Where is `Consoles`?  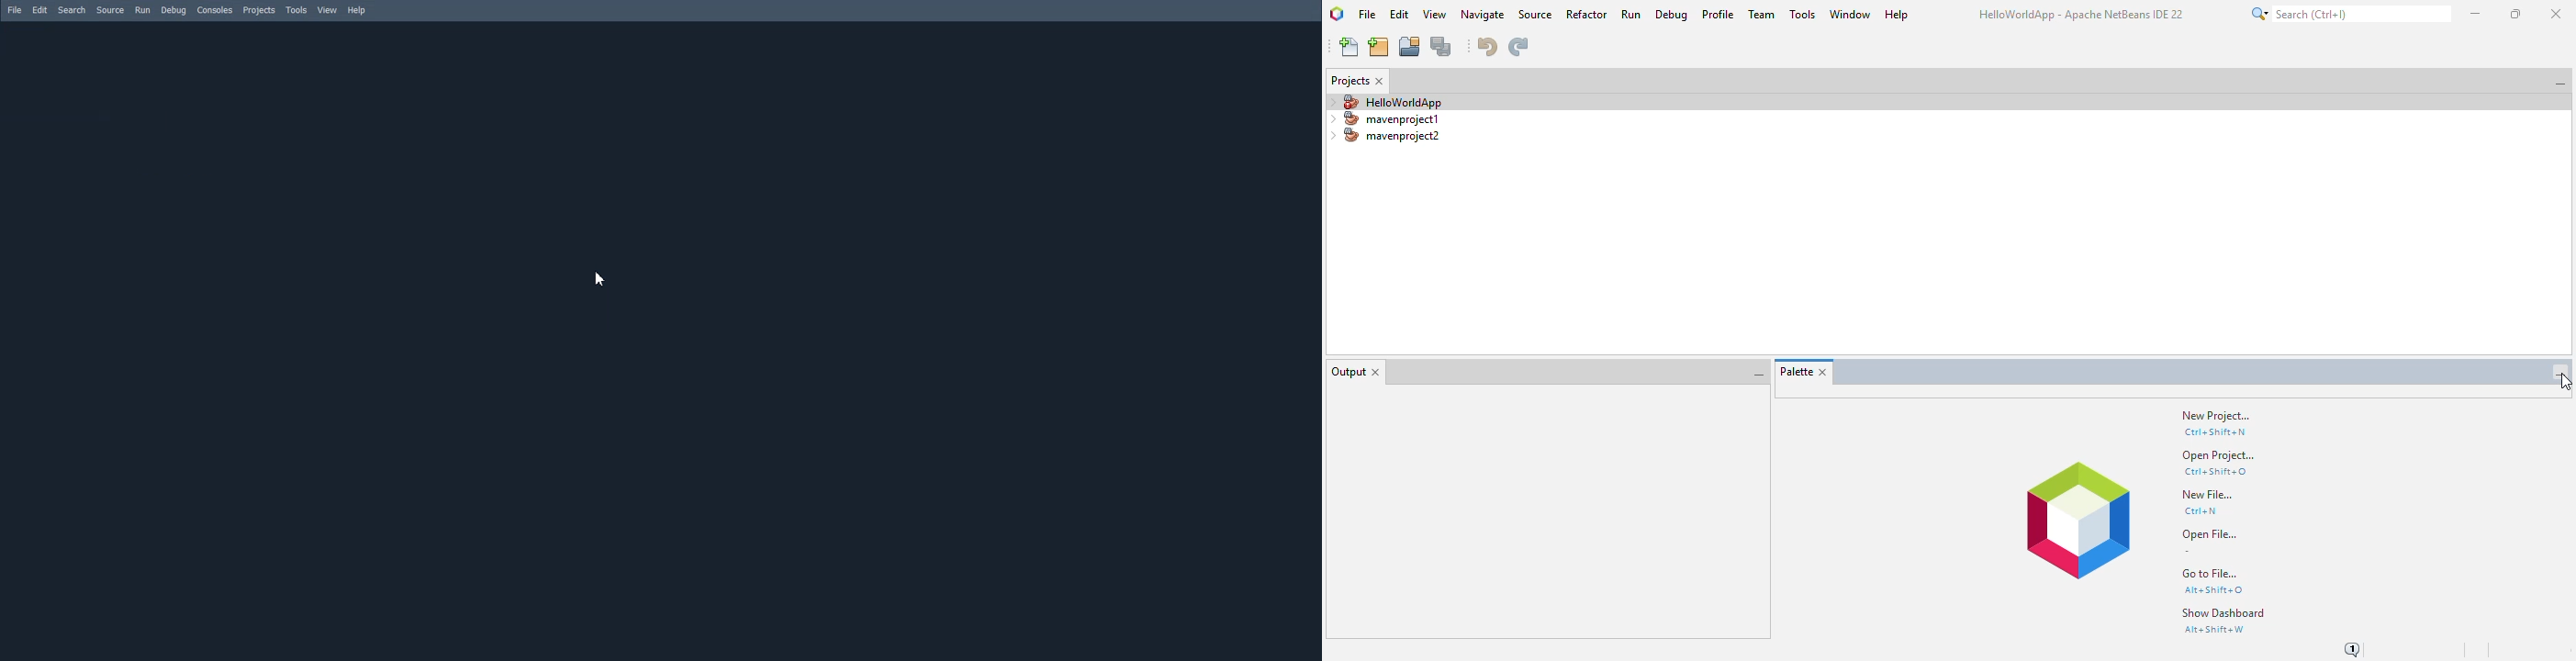 Consoles is located at coordinates (216, 10).